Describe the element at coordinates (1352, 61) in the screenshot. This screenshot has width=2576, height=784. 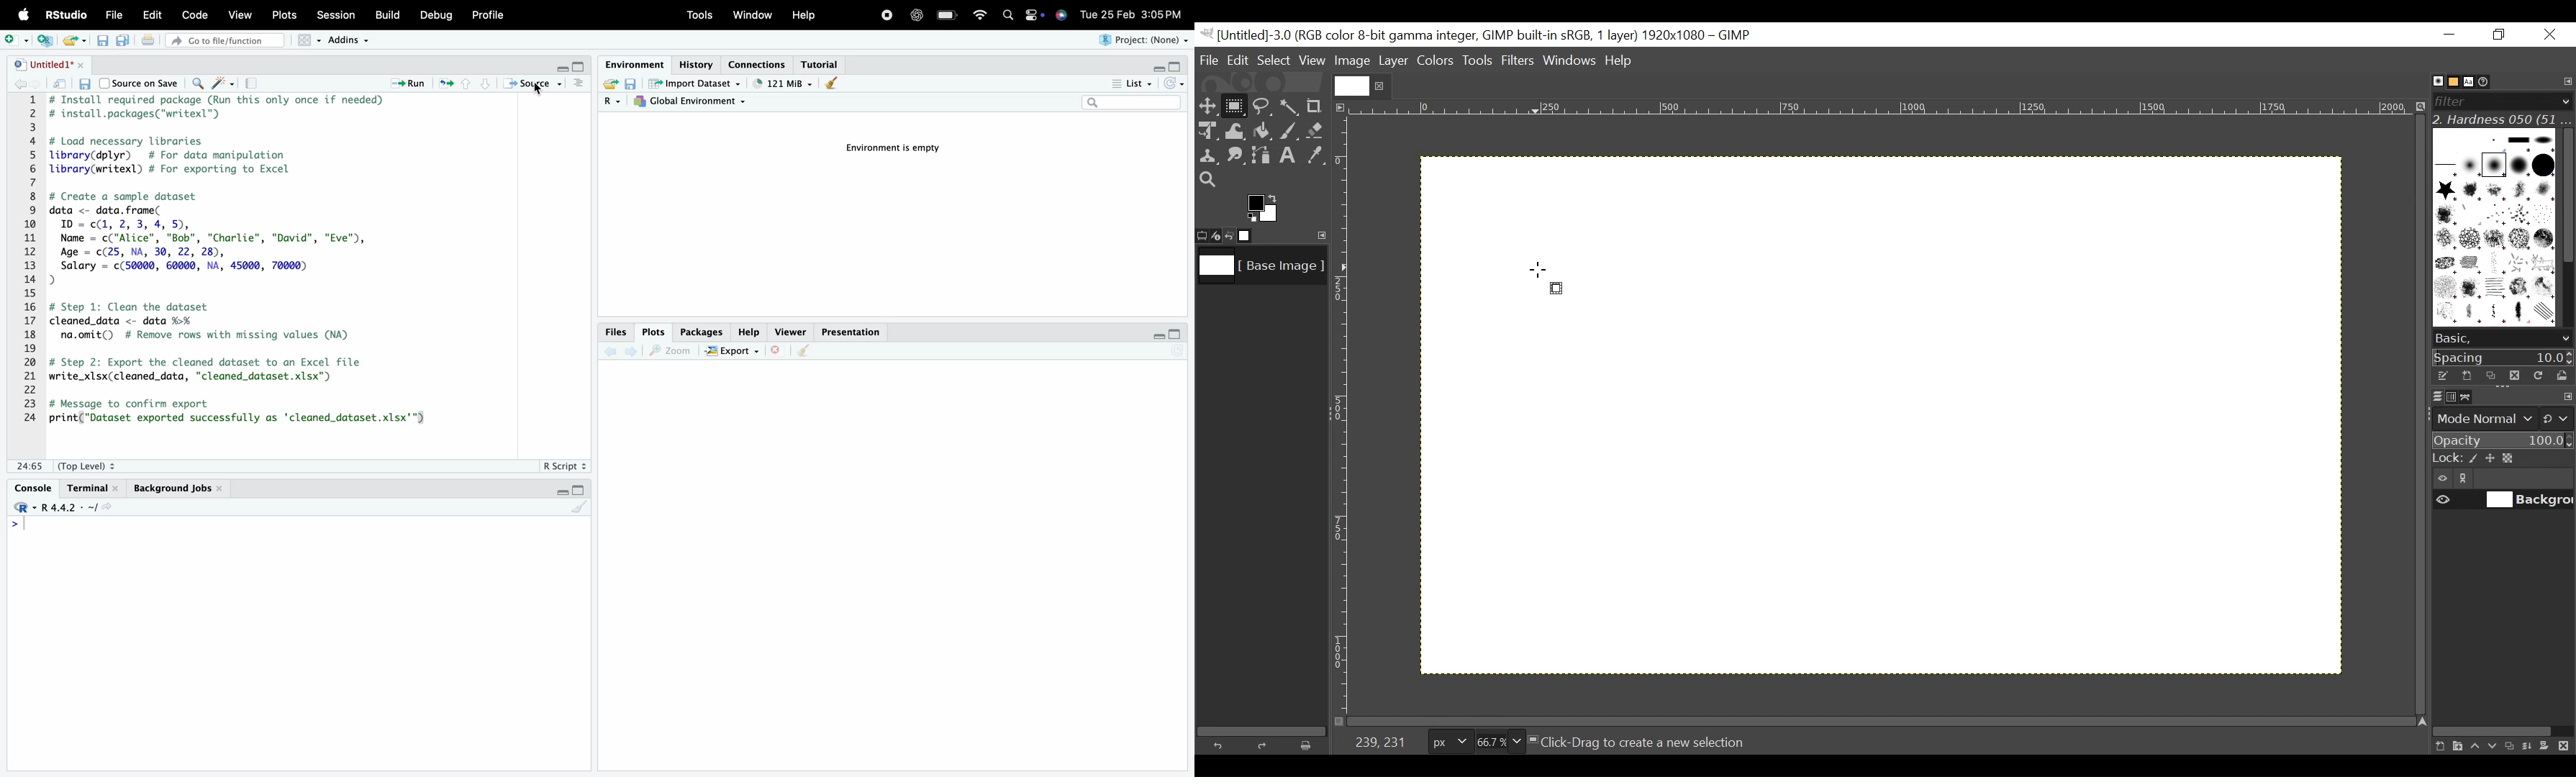
I see `Image` at that location.